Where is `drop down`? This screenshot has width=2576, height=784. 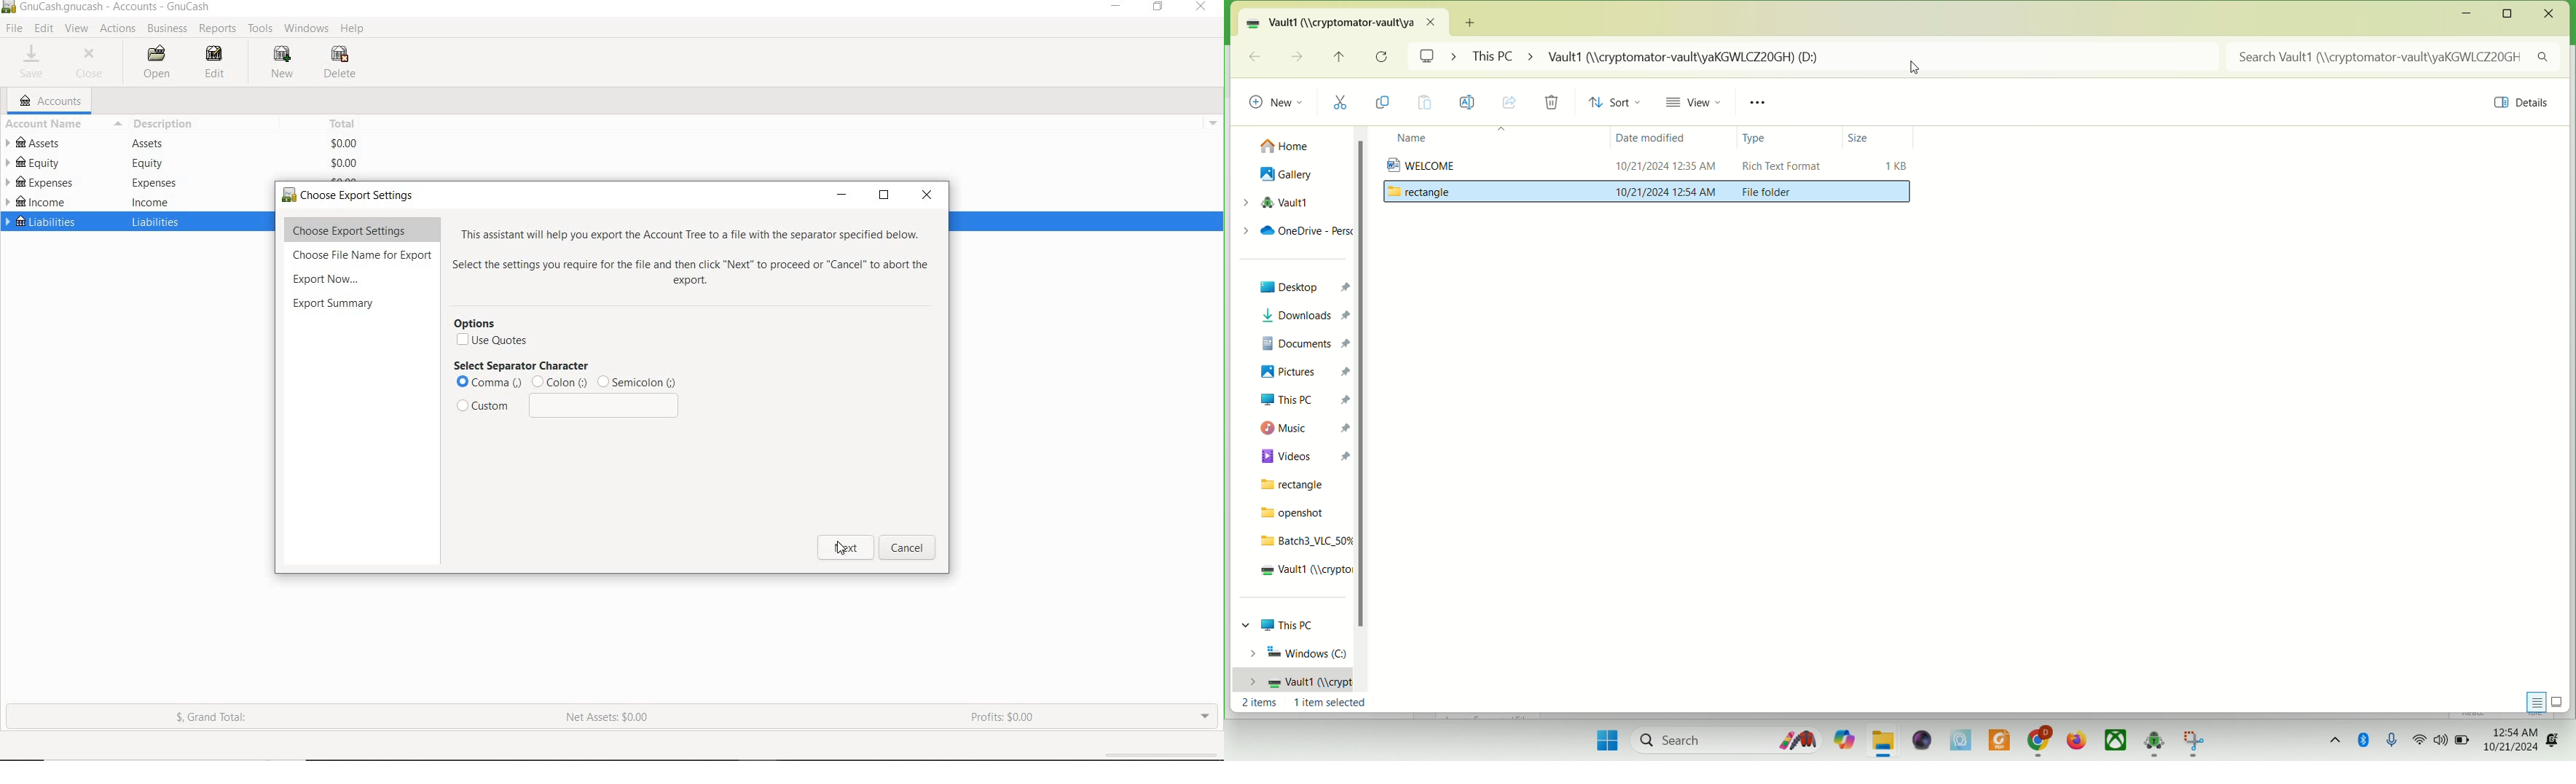 drop down is located at coordinates (1214, 122).